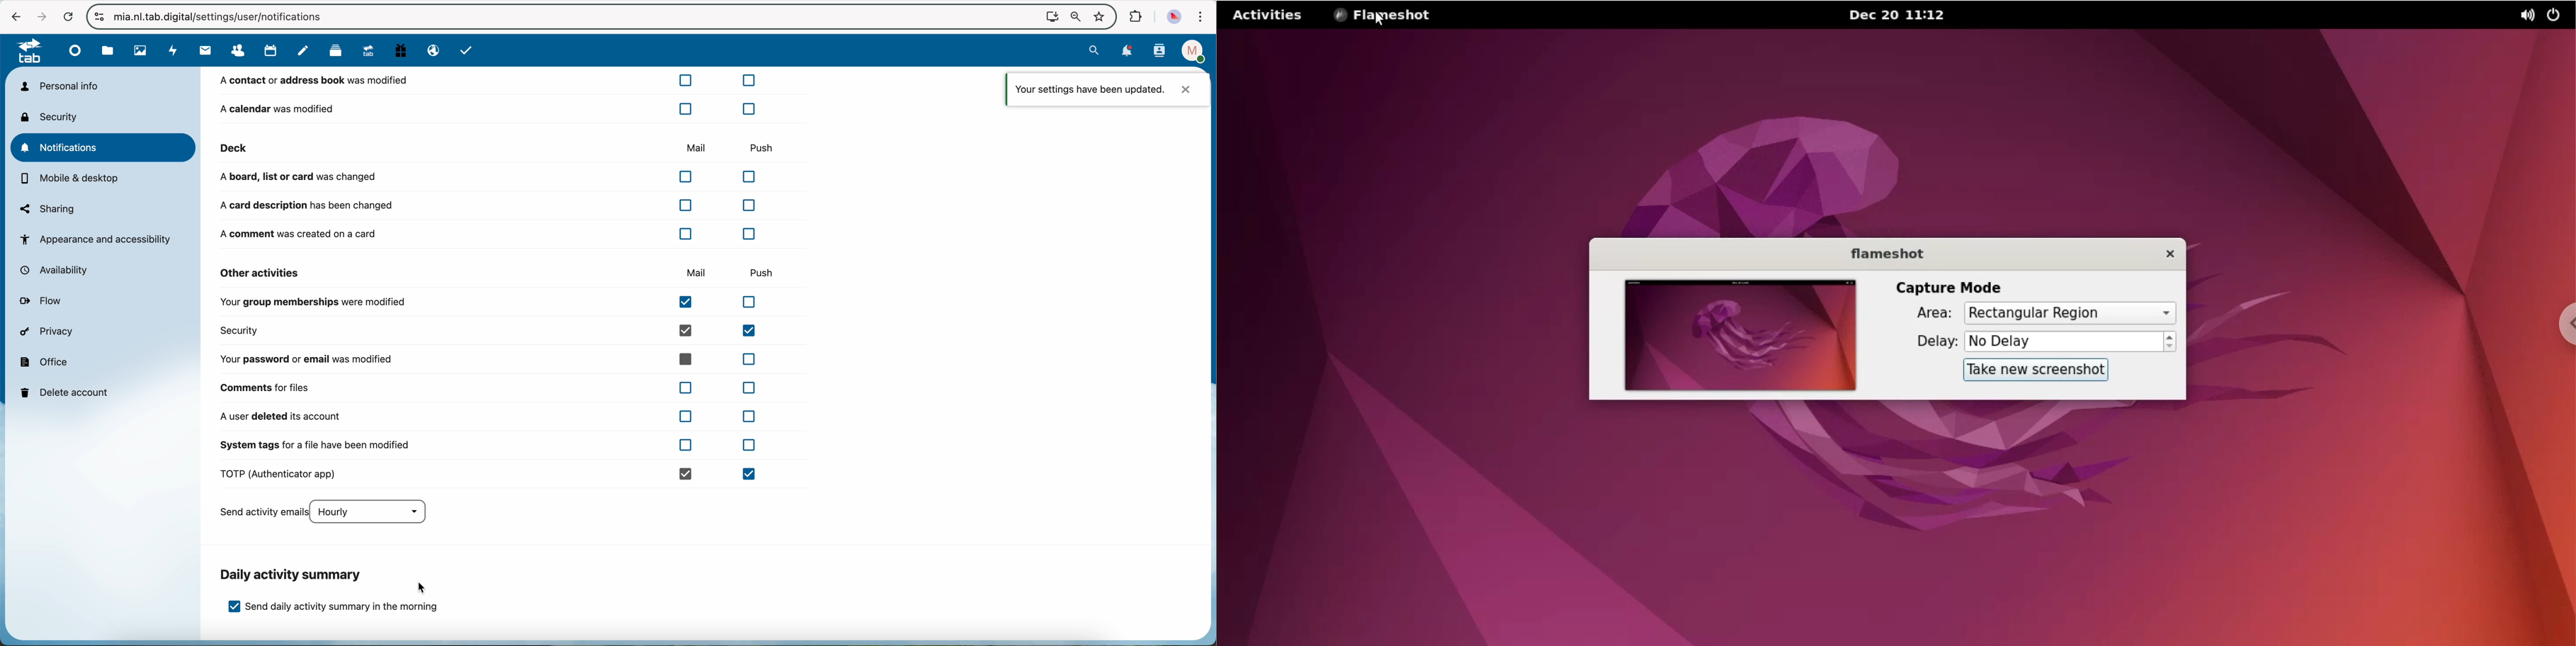 The height and width of the screenshot is (672, 2576). What do you see at coordinates (335, 53) in the screenshot?
I see `deck` at bounding box center [335, 53].